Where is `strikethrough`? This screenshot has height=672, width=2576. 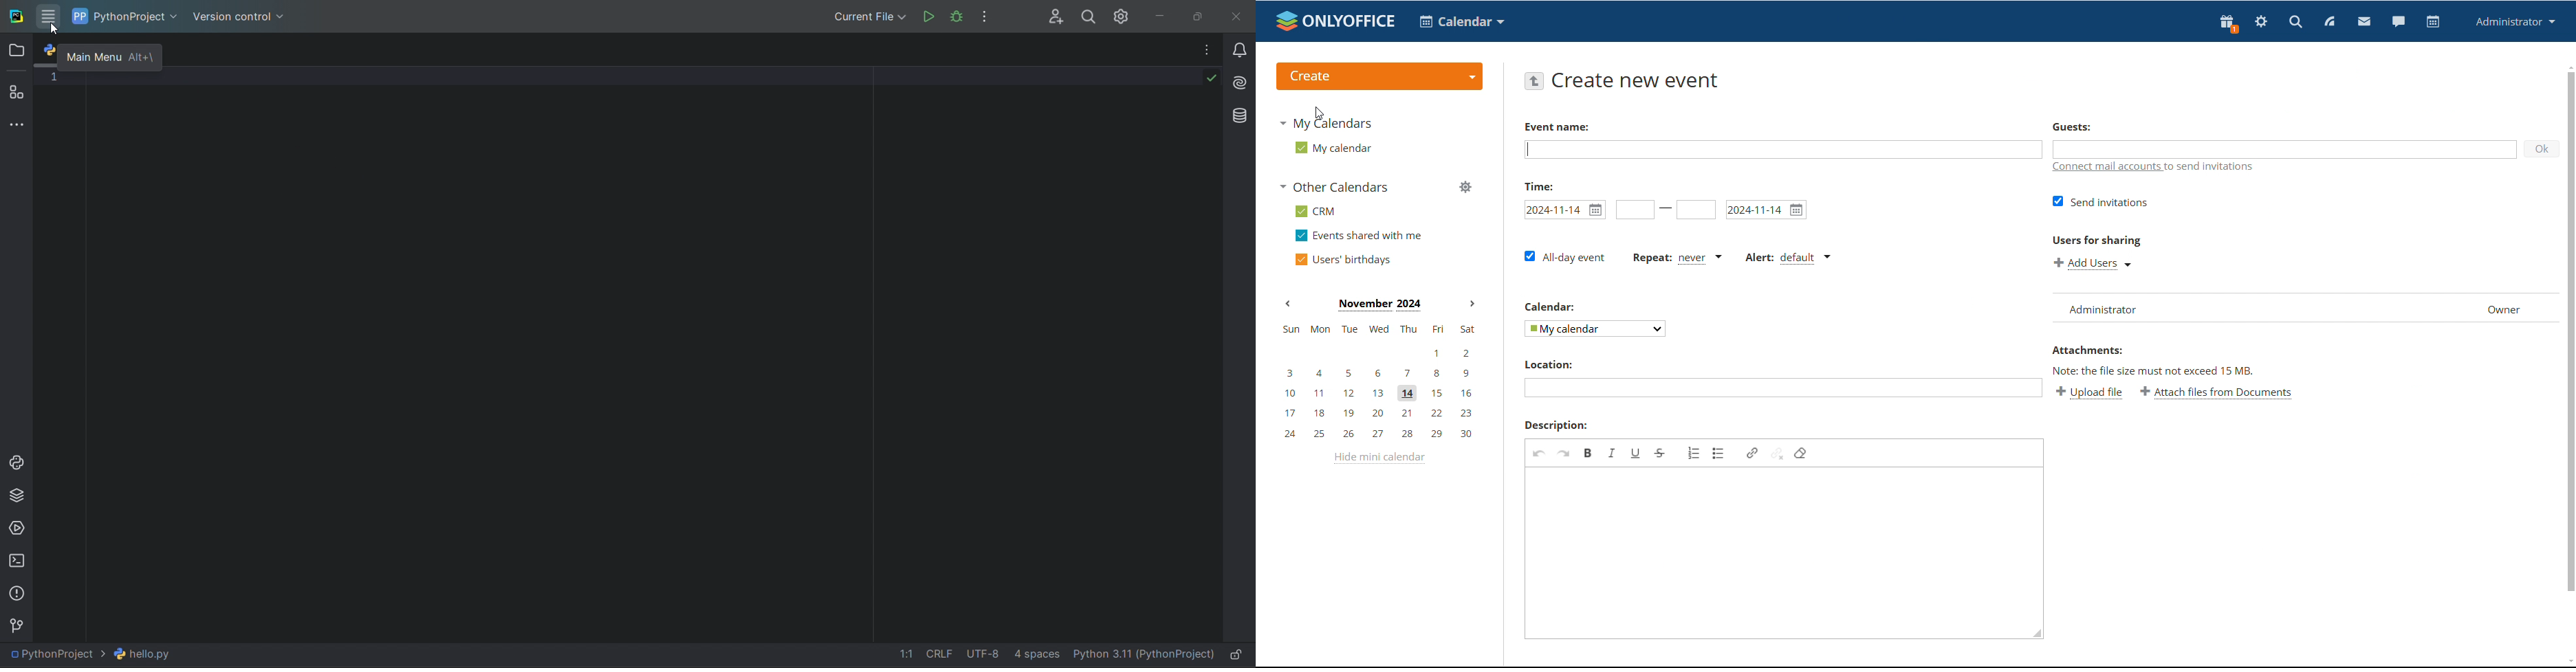
strikethrough is located at coordinates (1660, 454).